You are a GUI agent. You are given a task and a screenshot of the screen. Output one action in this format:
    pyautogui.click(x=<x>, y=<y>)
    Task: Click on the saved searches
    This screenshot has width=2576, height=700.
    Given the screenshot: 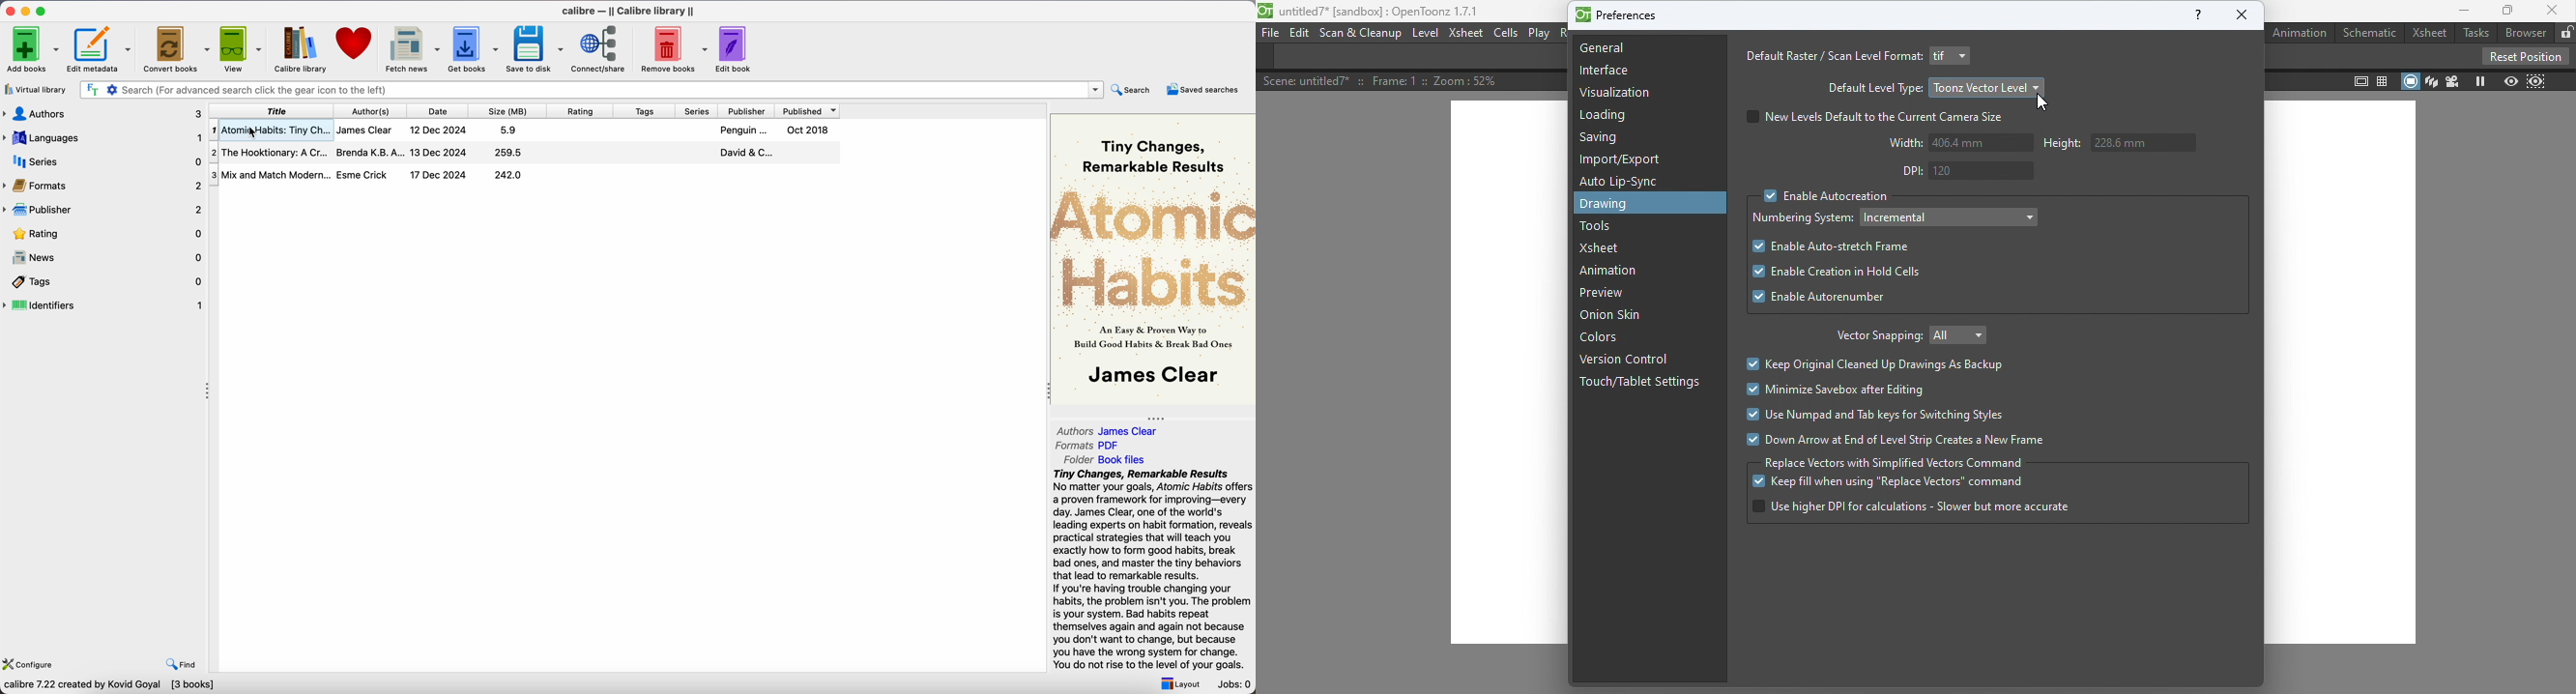 What is the action you would take?
    pyautogui.click(x=1205, y=91)
    